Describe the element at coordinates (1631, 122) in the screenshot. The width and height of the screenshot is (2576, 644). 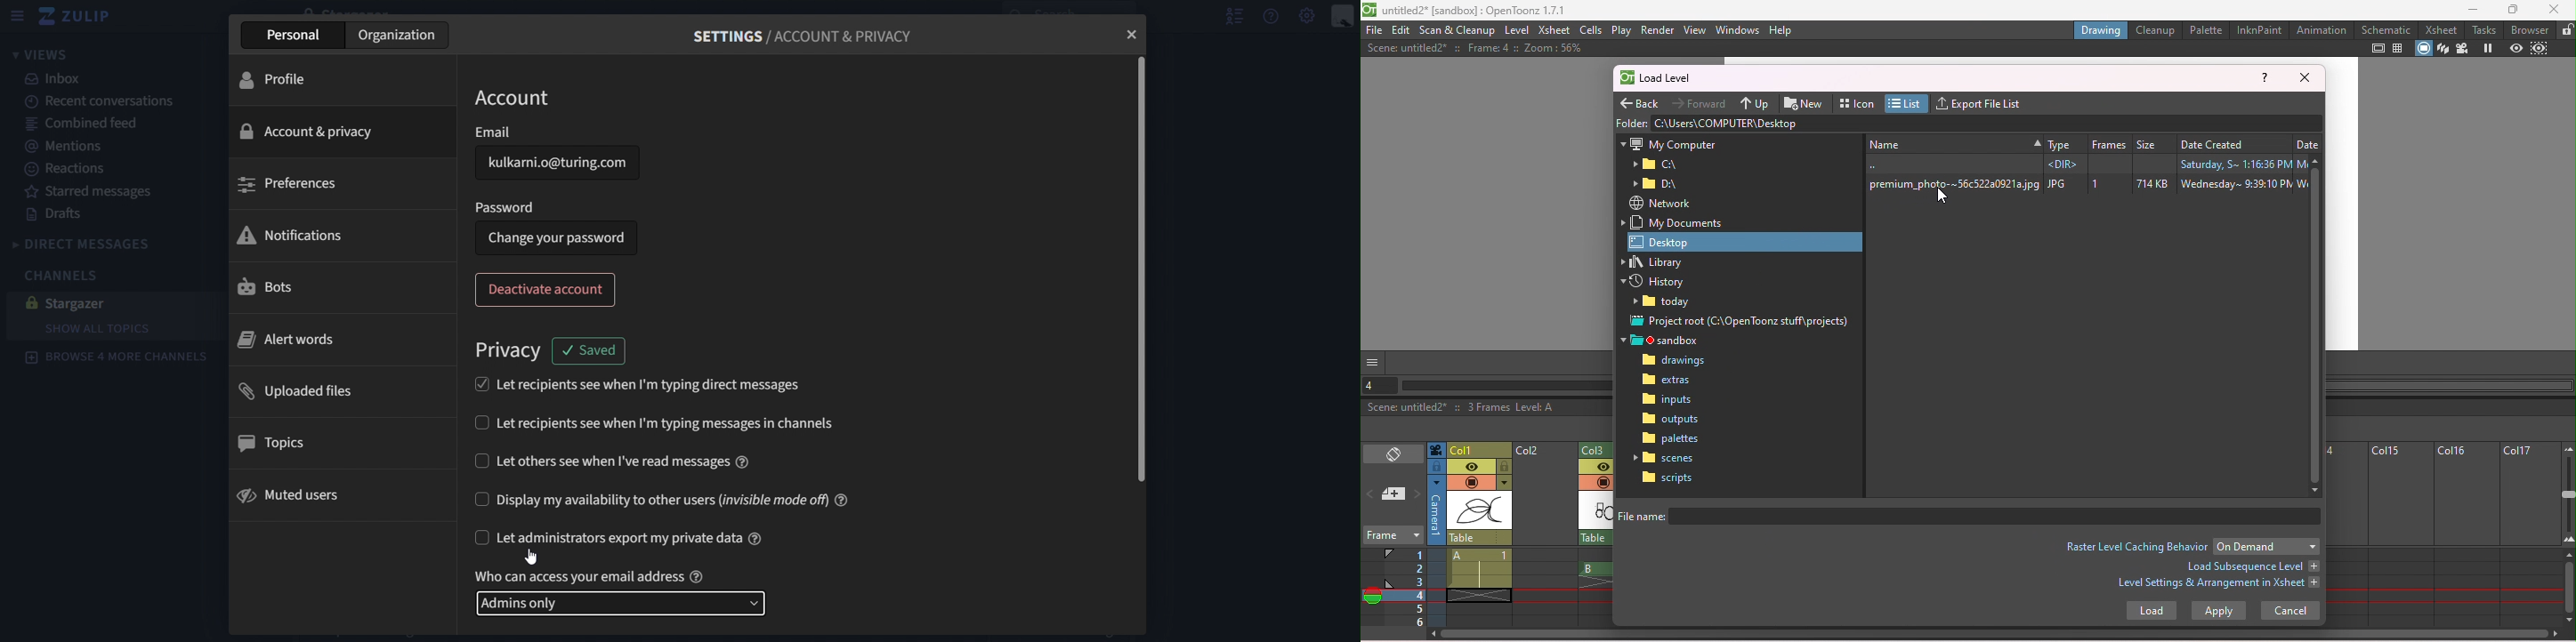
I see `Folder` at that location.